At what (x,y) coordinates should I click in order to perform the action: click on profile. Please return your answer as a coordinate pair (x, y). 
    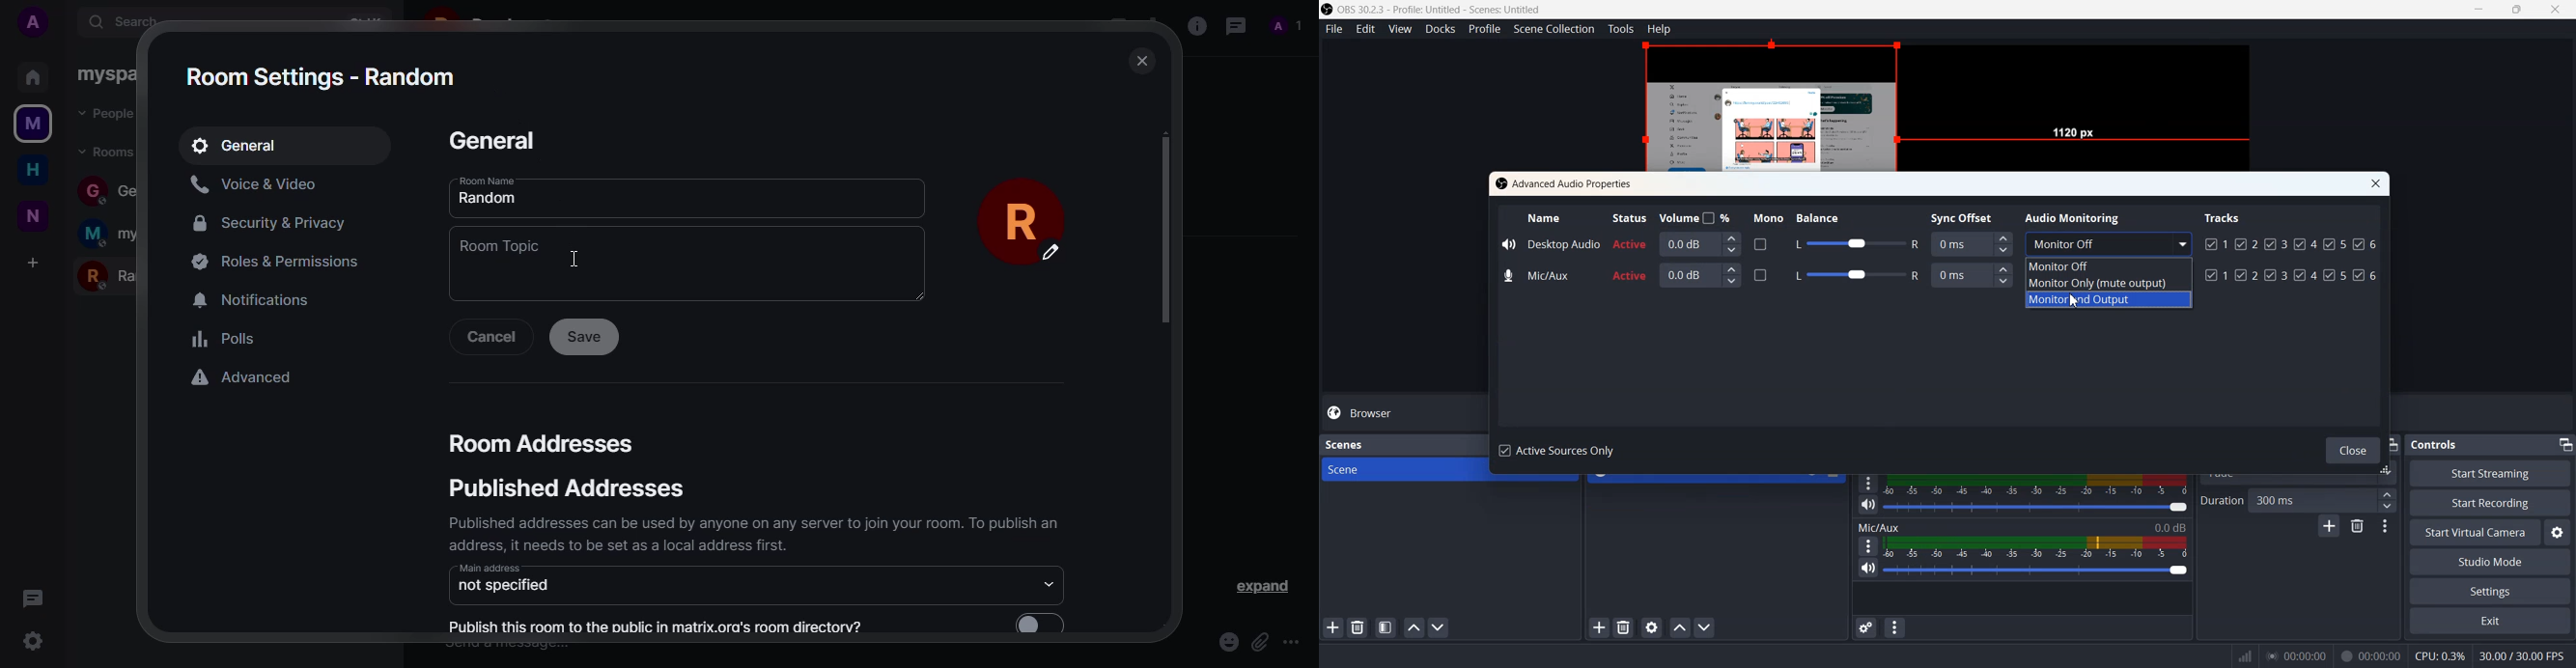
    Looking at the image, I should click on (1286, 28).